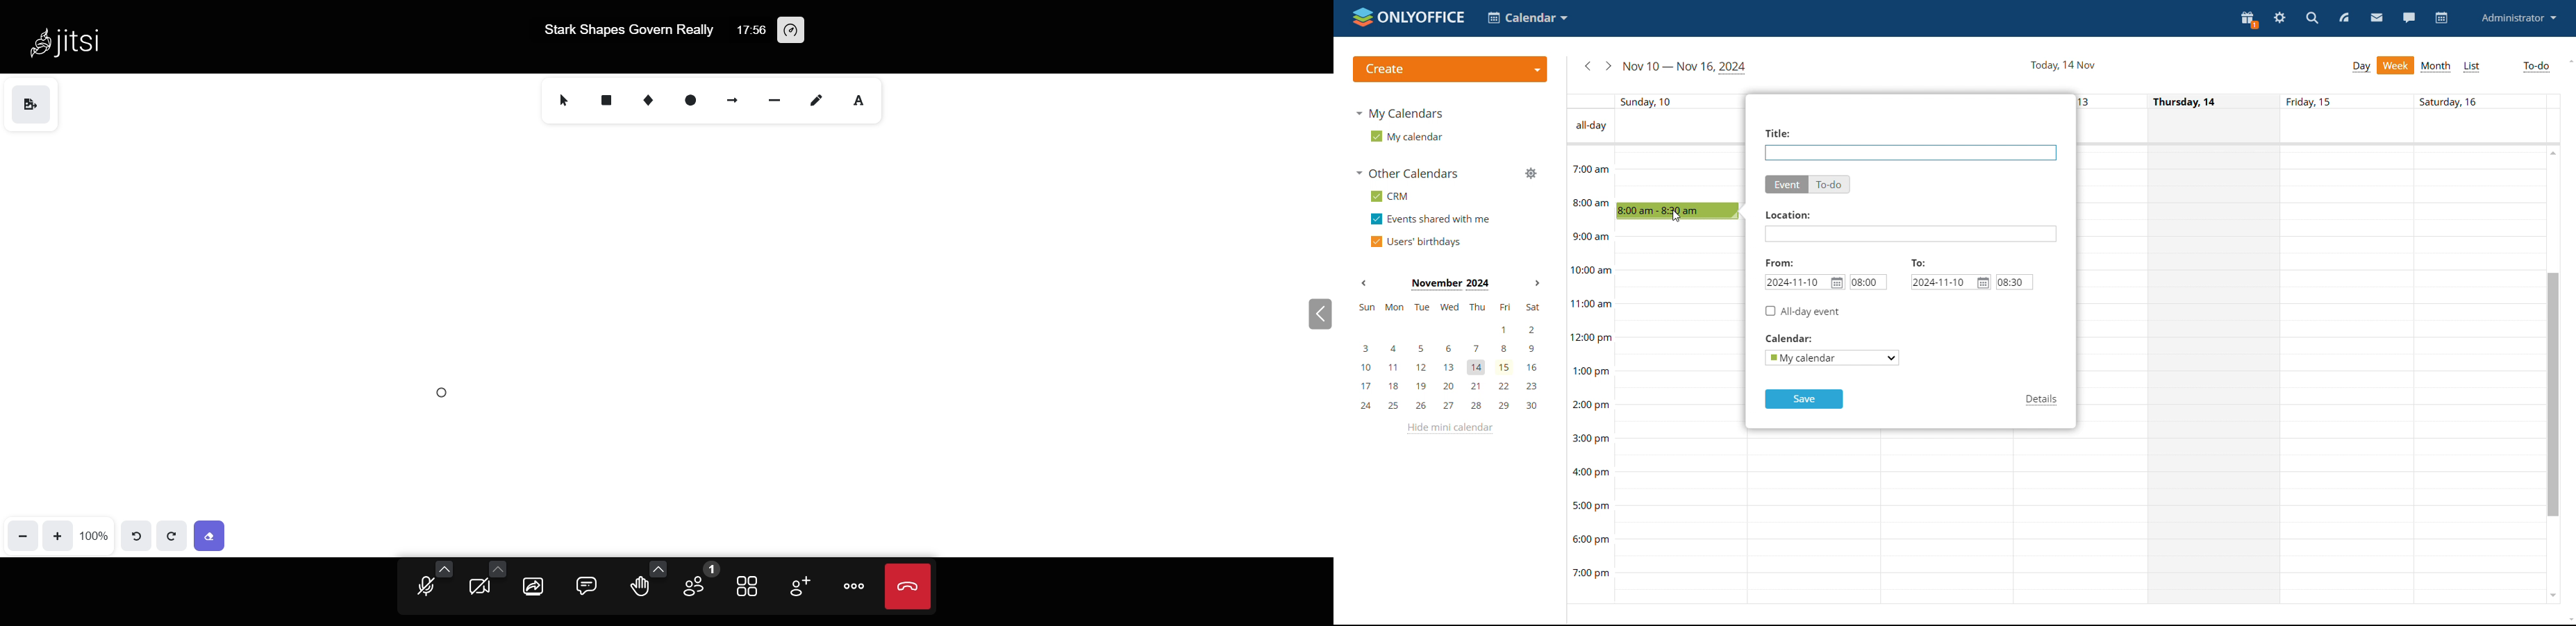 This screenshot has width=2576, height=644. Describe the element at coordinates (2518, 17) in the screenshot. I see `administrator` at that location.